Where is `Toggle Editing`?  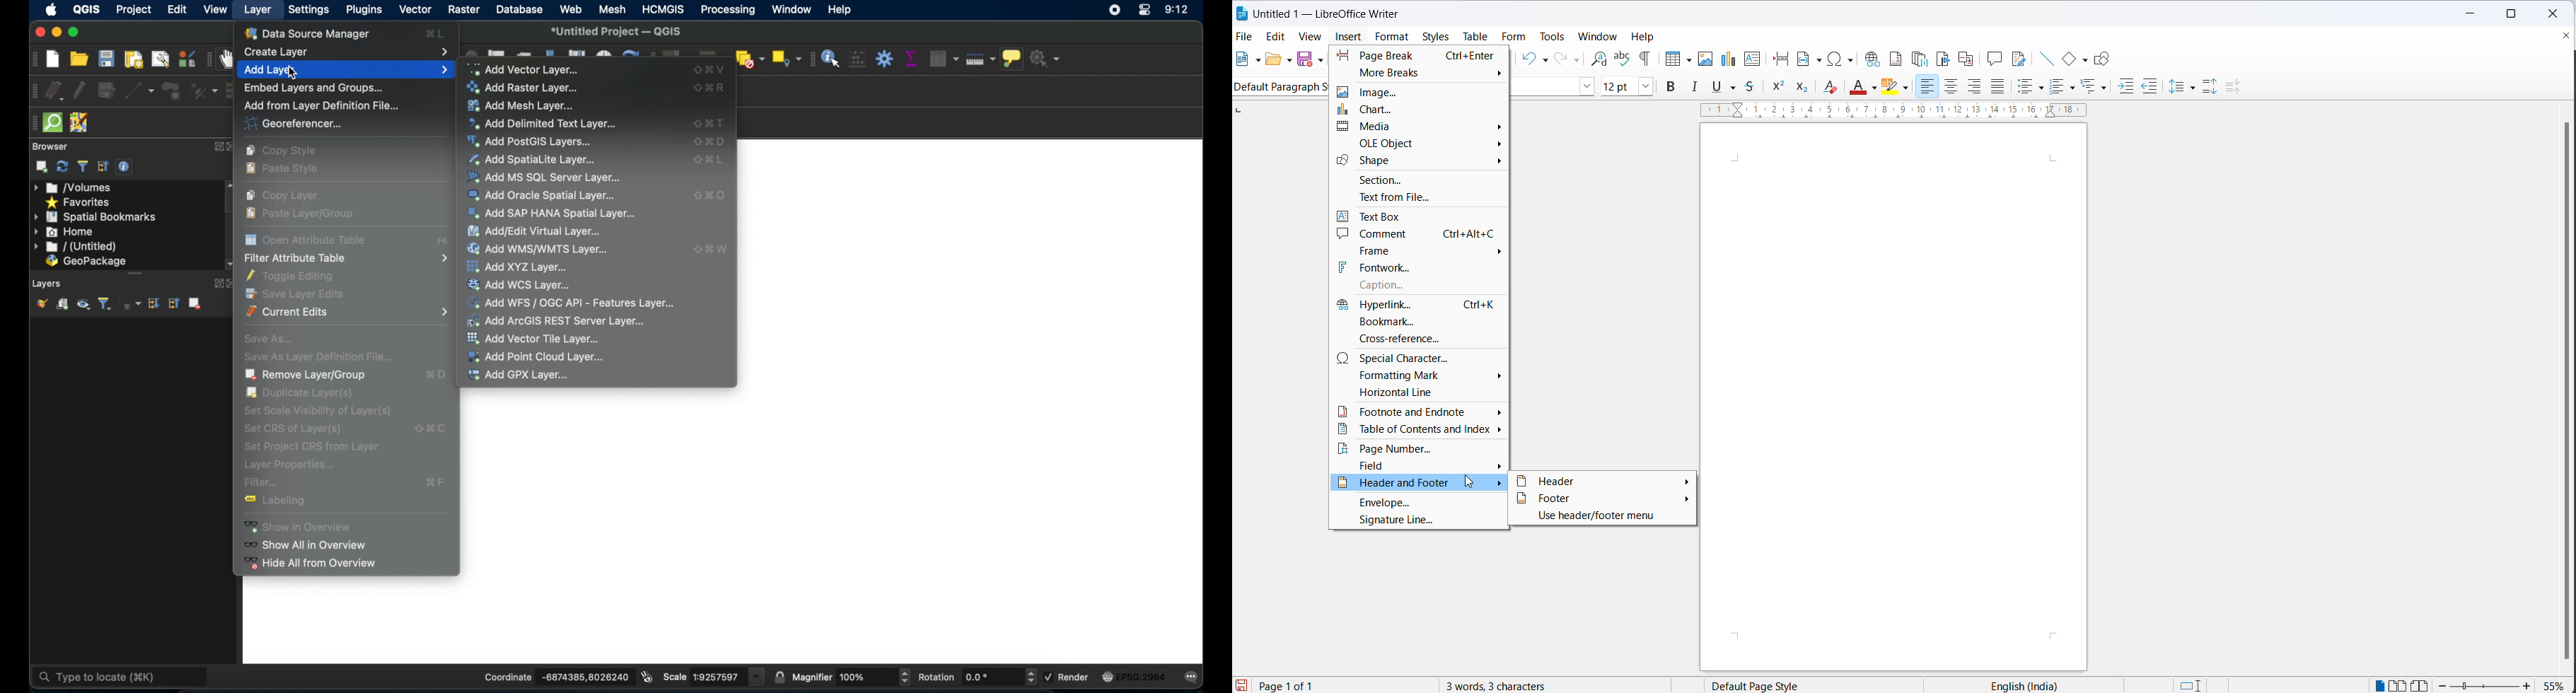
Toggle Editing is located at coordinates (300, 277).